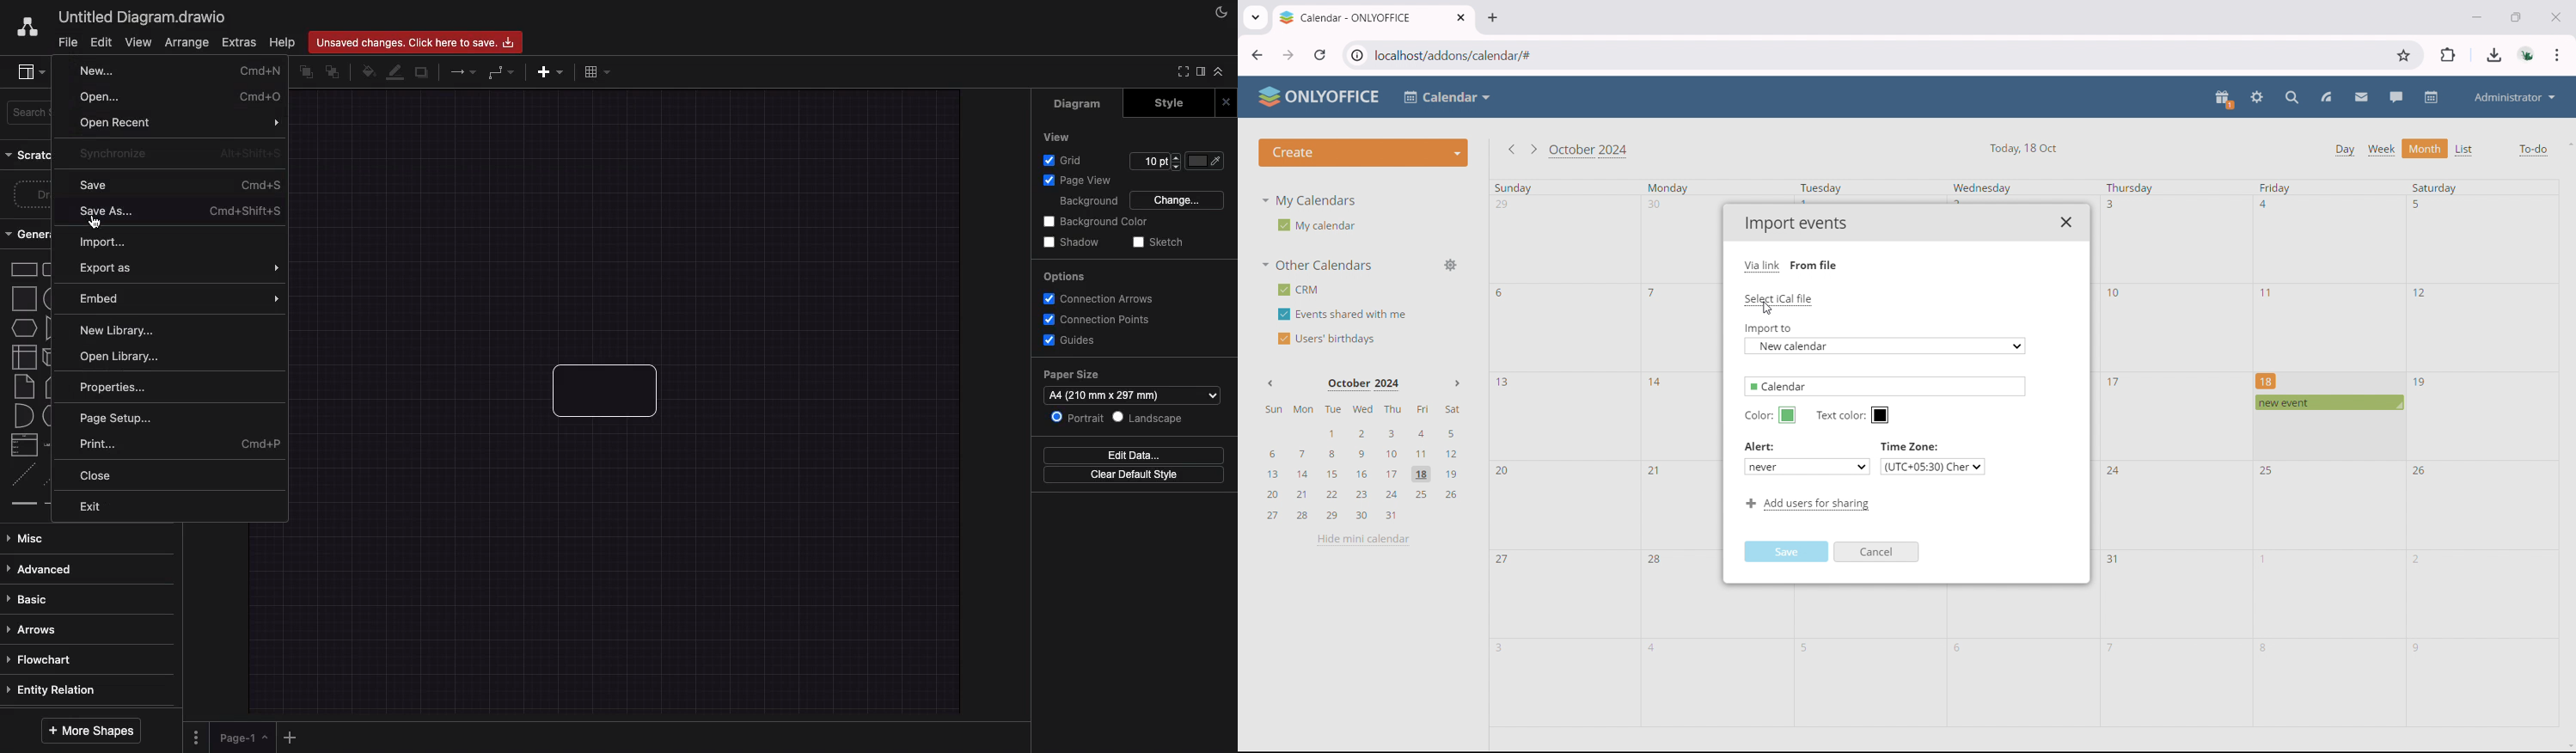 This screenshot has height=756, width=2576. What do you see at coordinates (2495, 55) in the screenshot?
I see `downloads` at bounding box center [2495, 55].